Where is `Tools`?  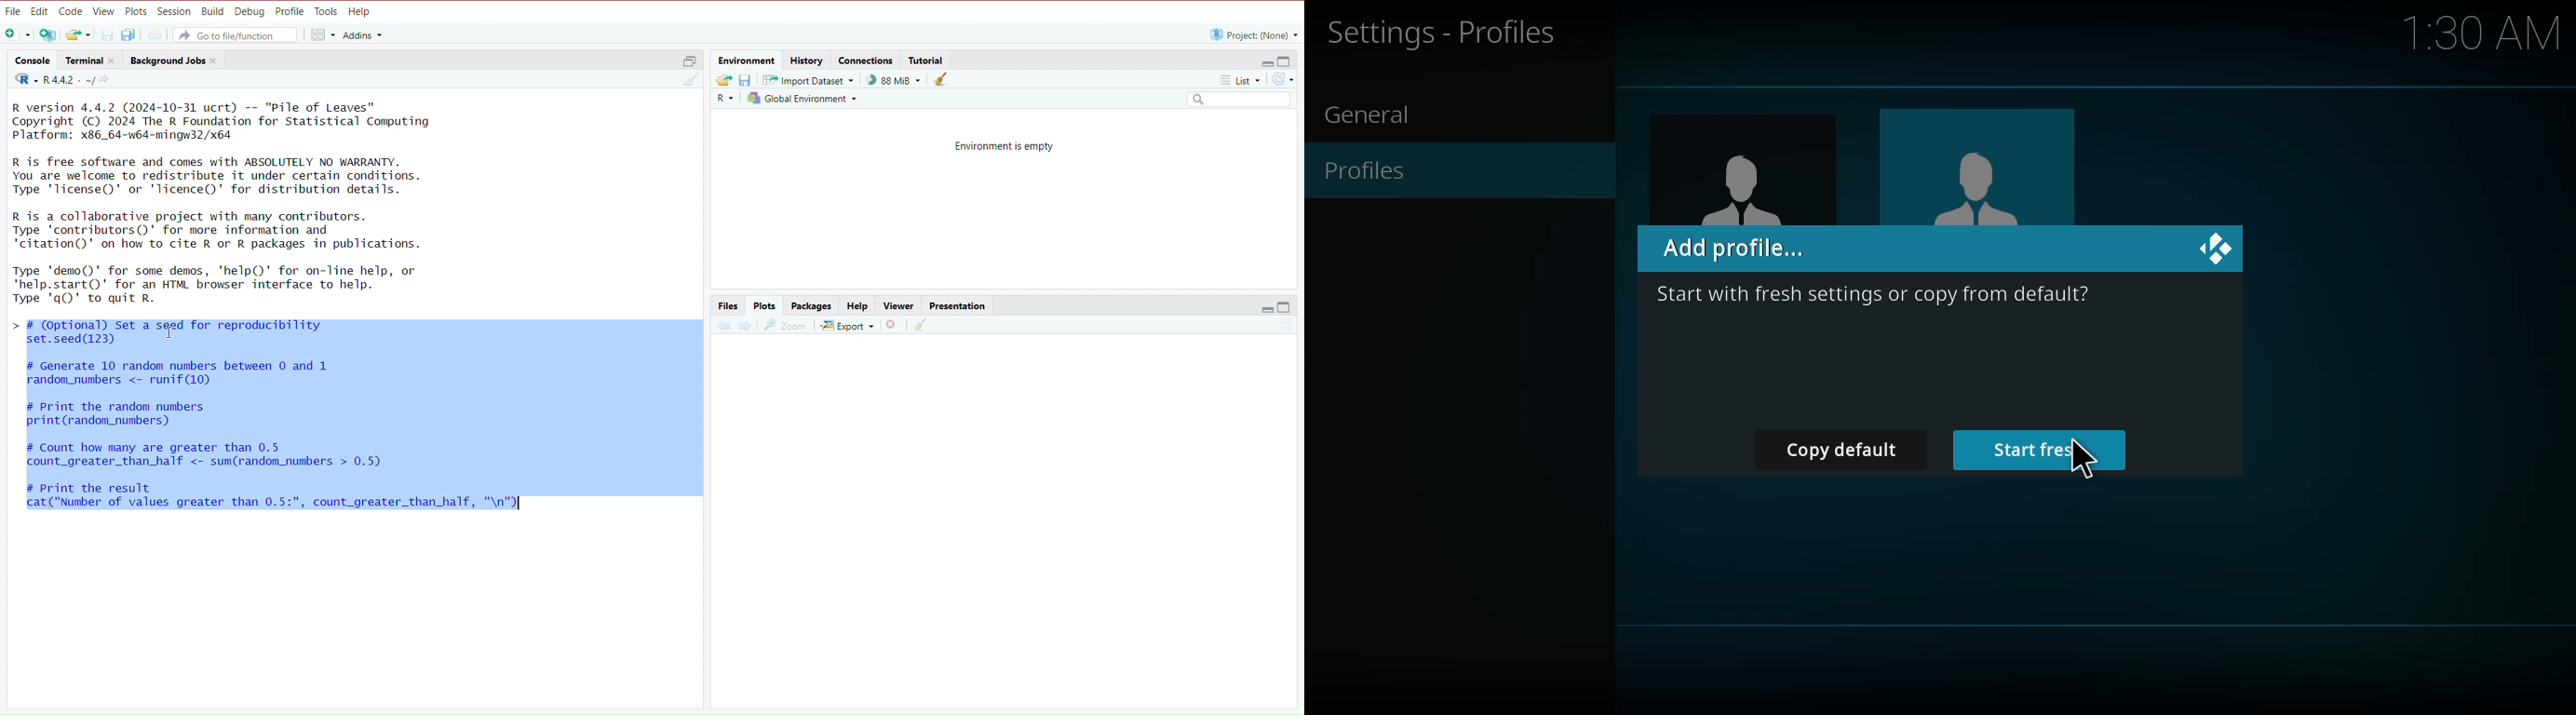
Tools is located at coordinates (328, 11).